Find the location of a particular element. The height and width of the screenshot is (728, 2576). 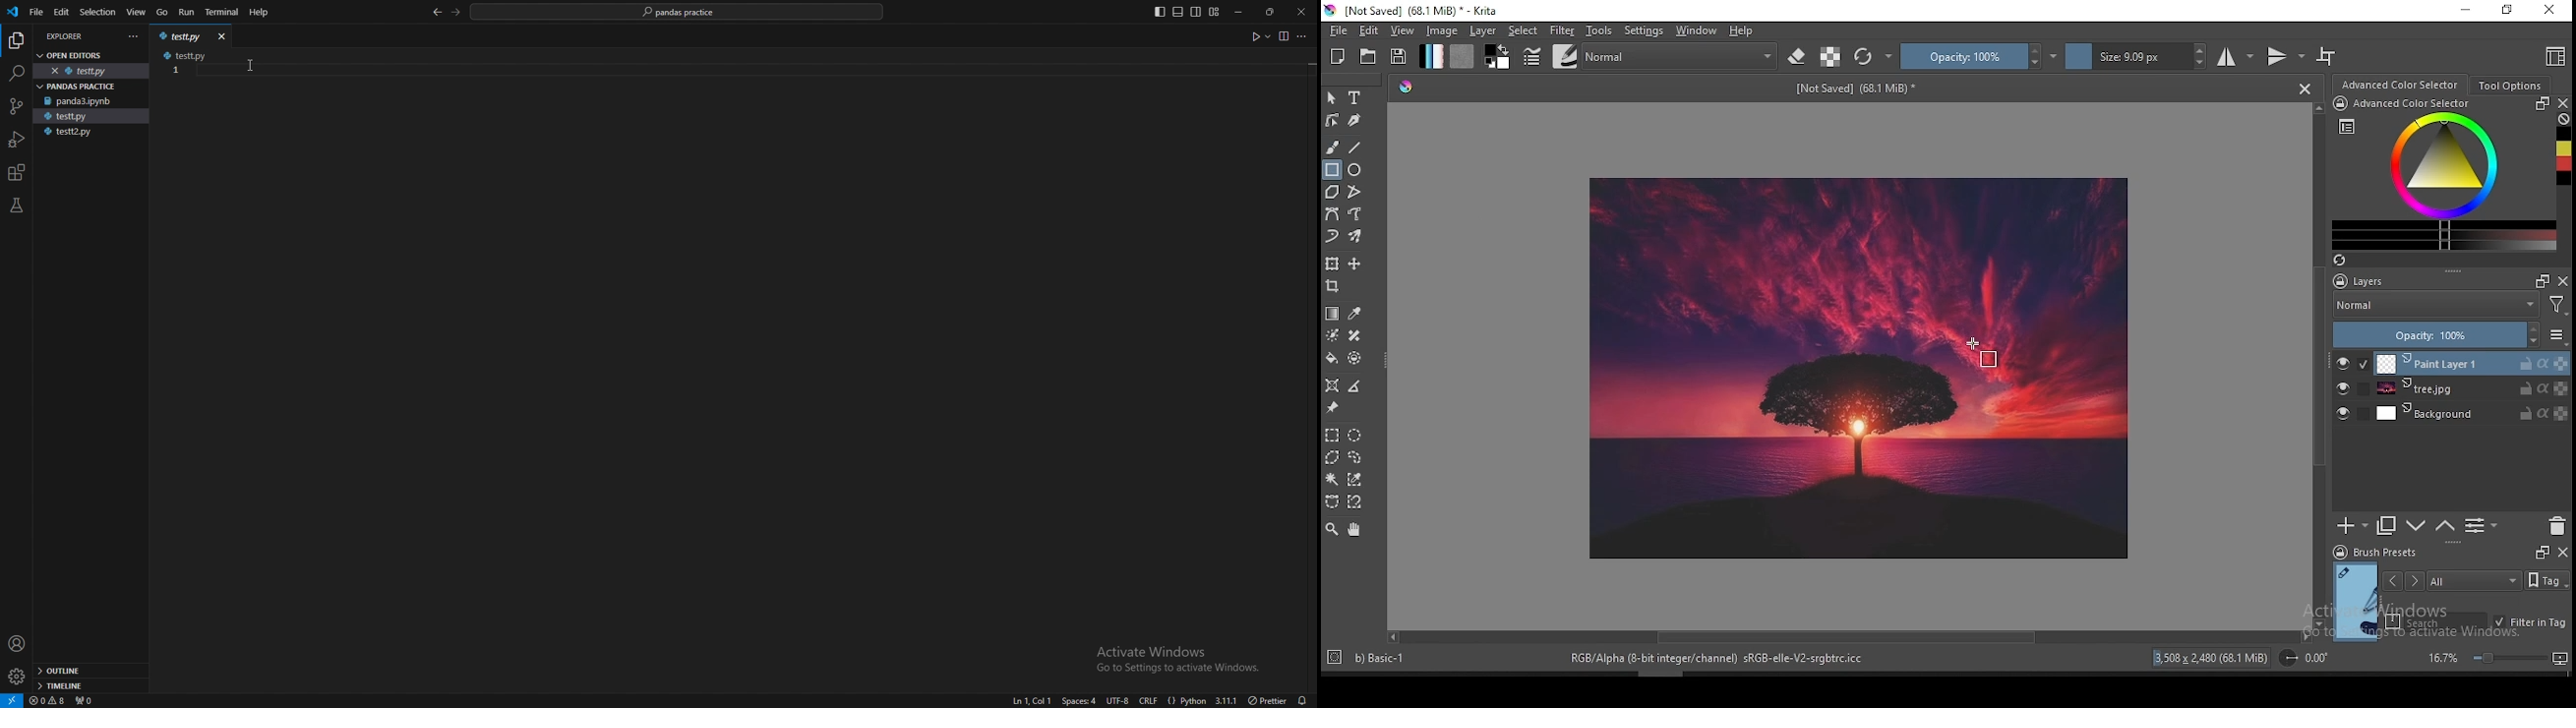

layer visibility on/off is located at coordinates (2344, 363).